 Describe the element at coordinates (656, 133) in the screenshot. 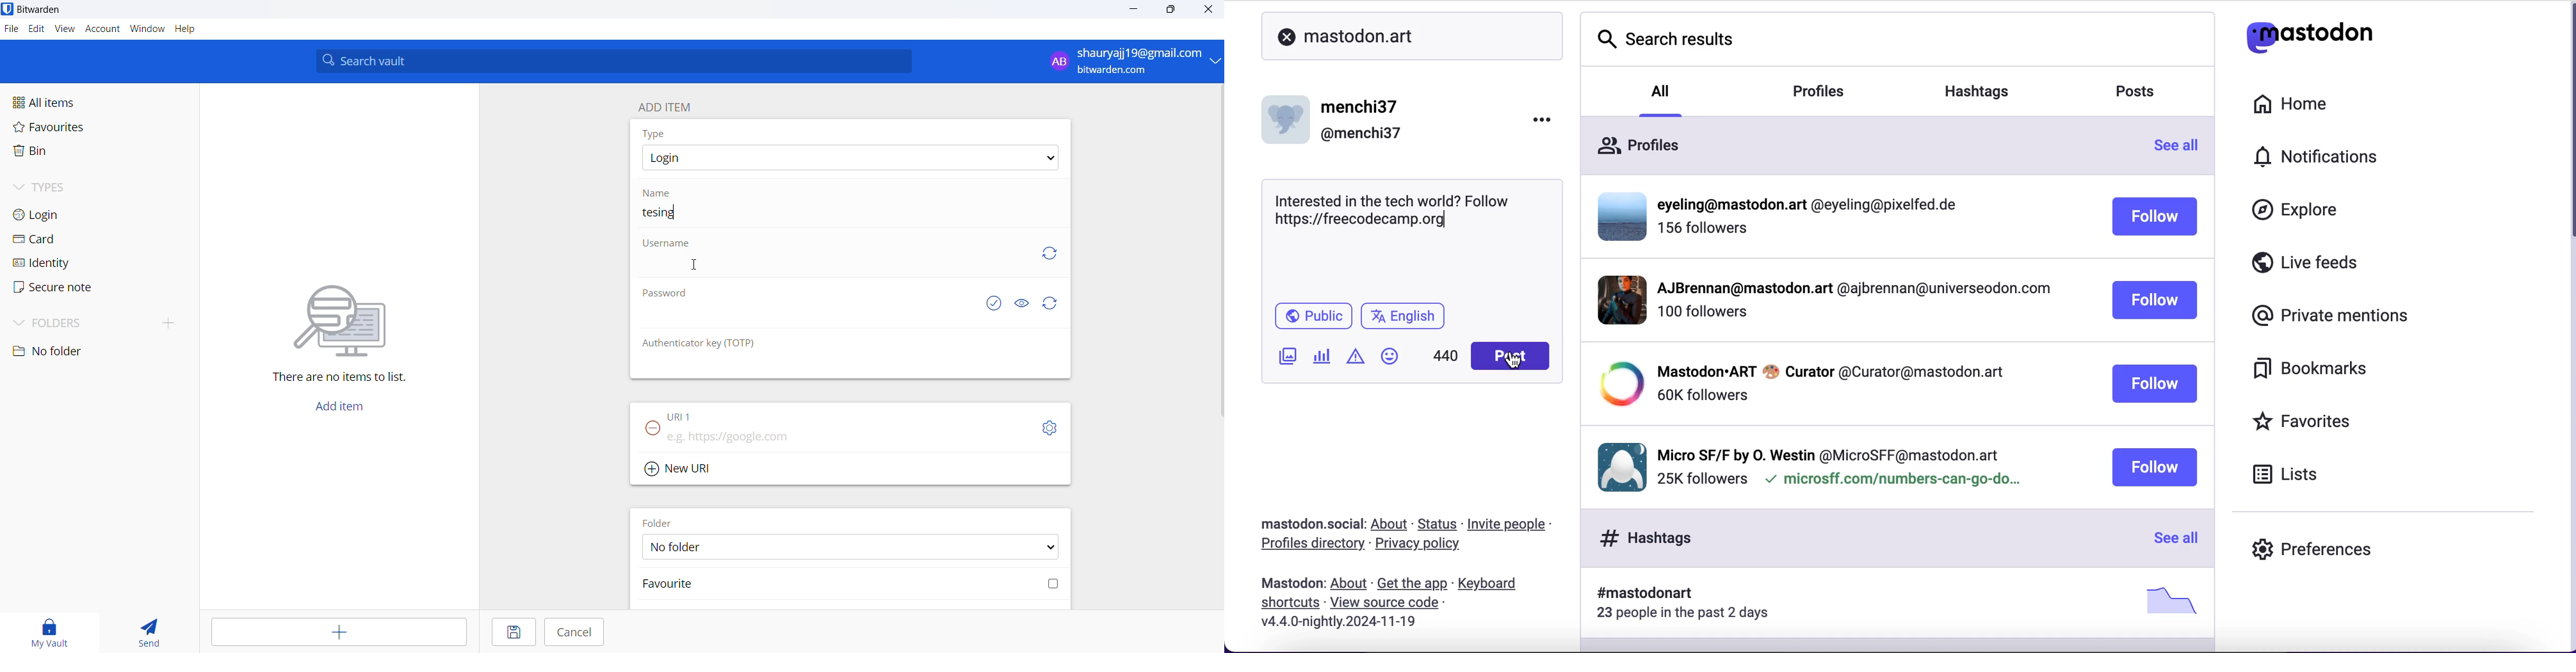

I see `Type` at that location.